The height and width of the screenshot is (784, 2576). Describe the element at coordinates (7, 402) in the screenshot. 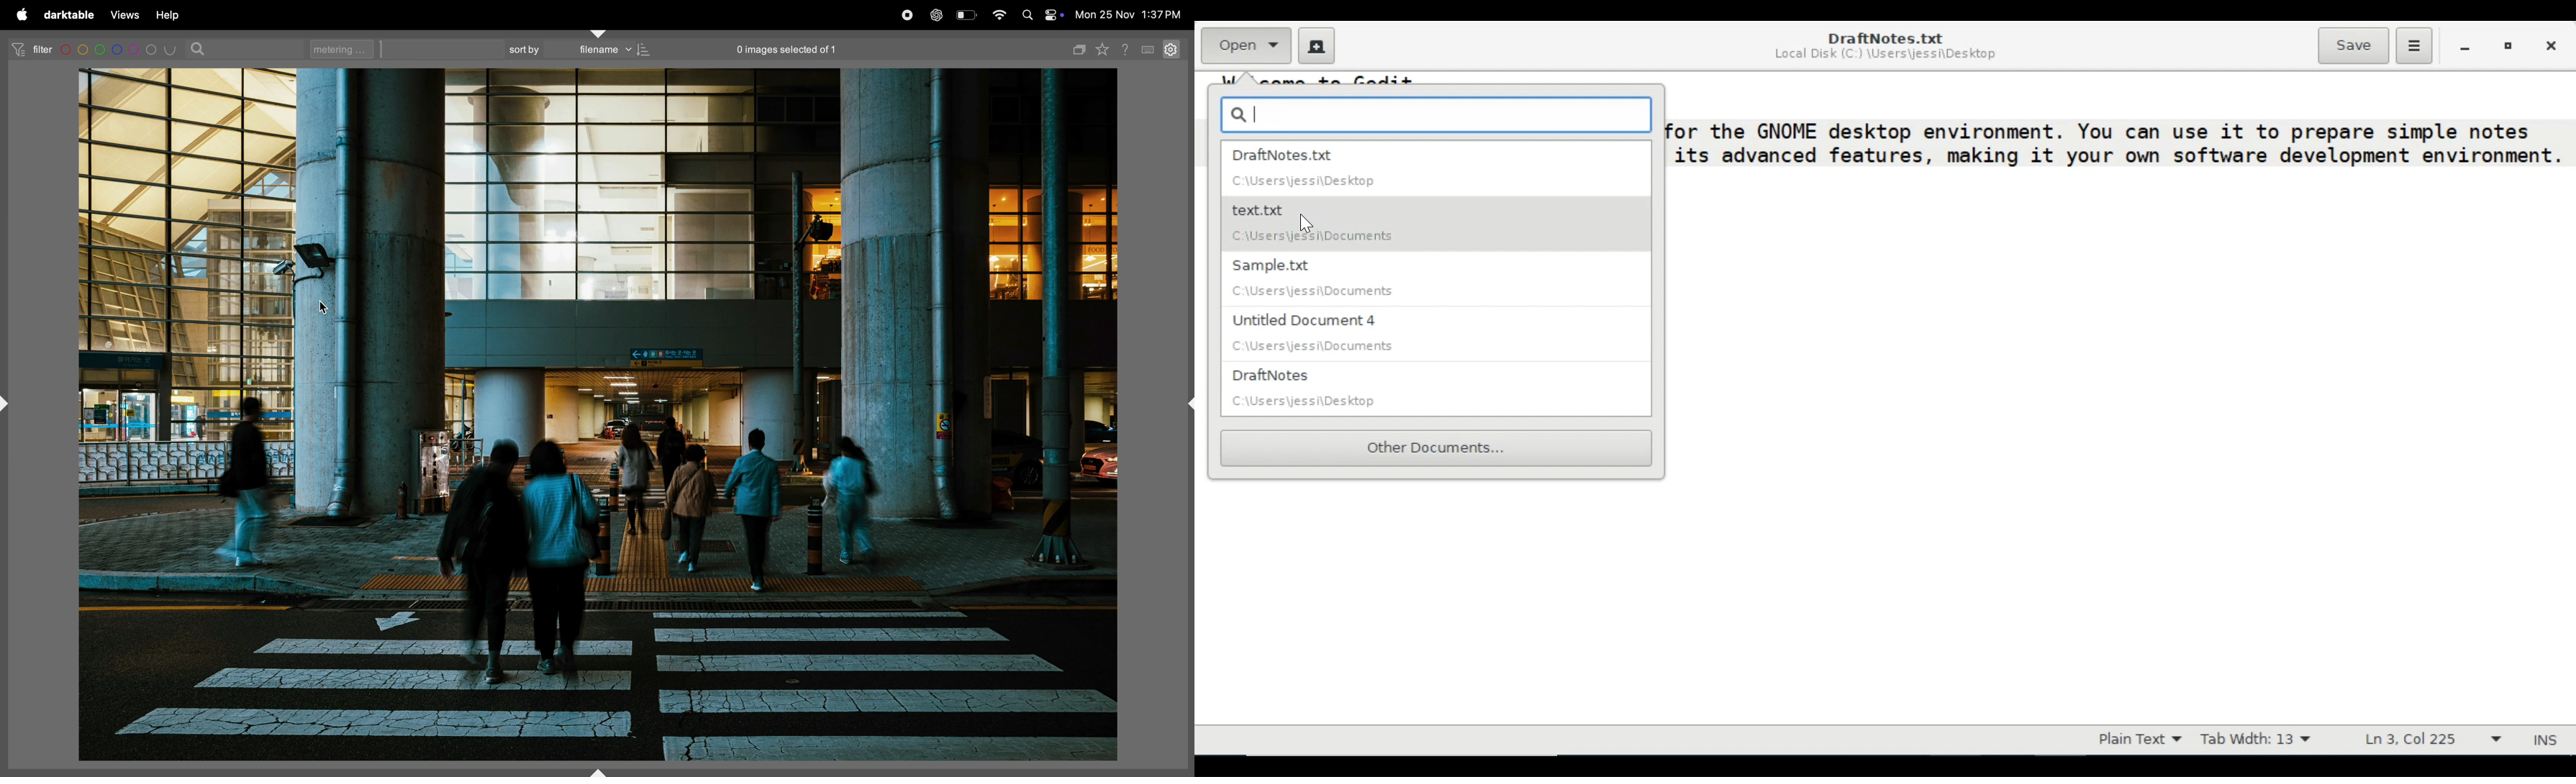

I see `shift+ctrl+l` at that location.